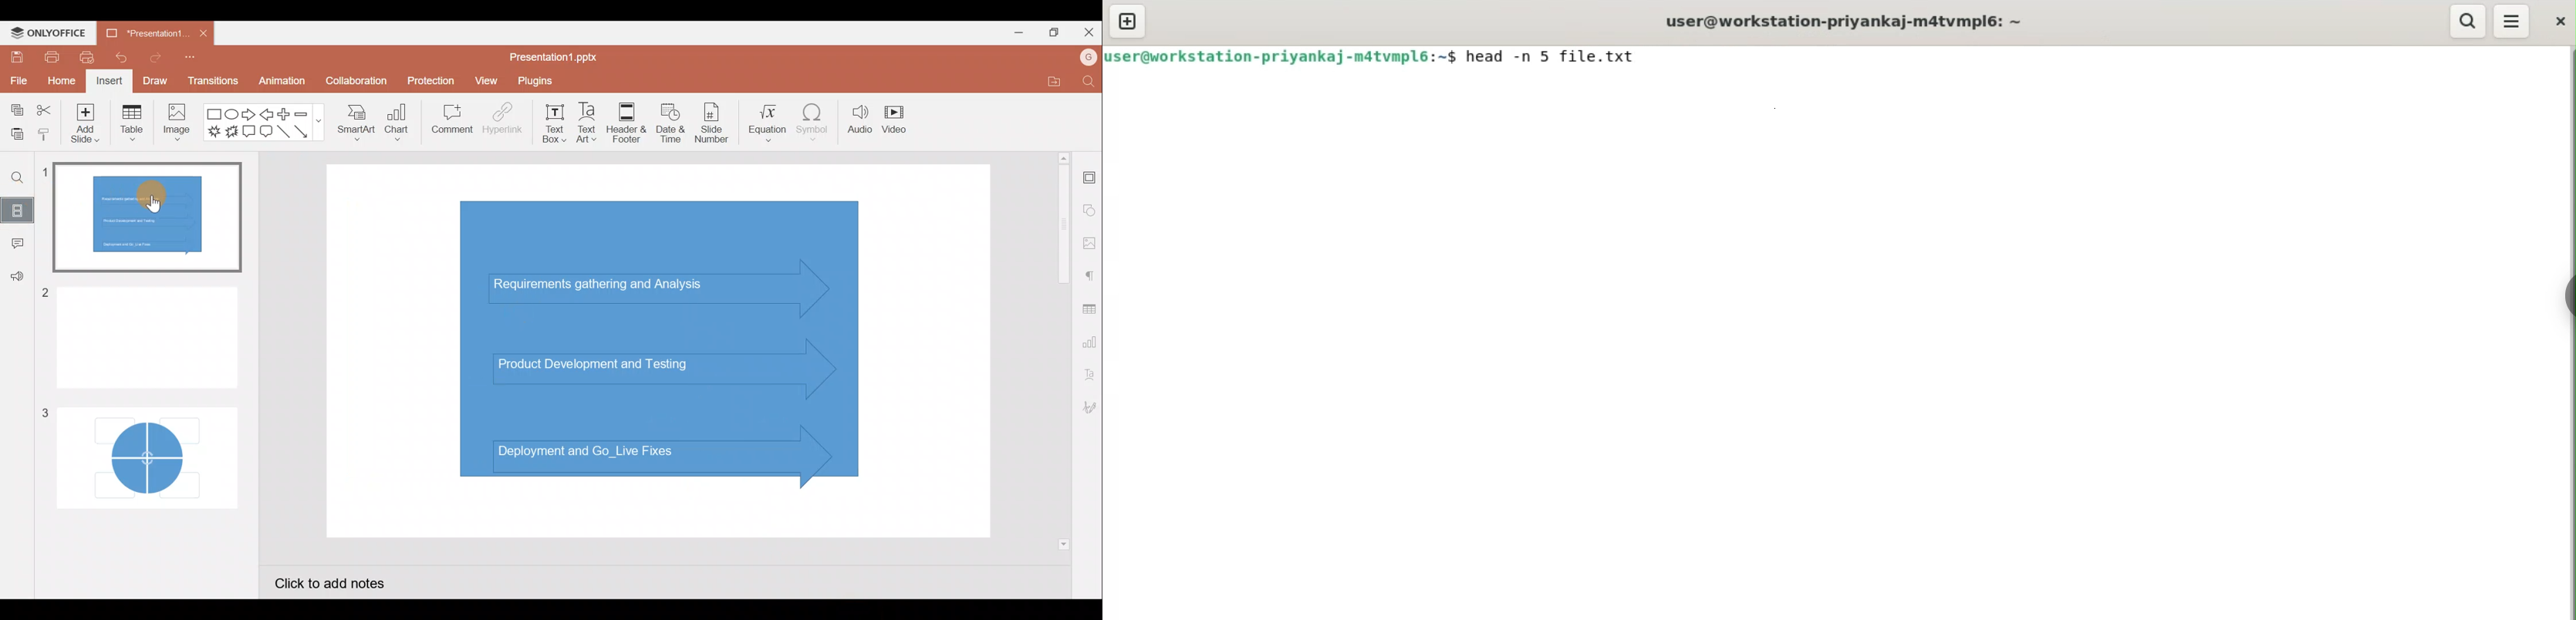 This screenshot has height=644, width=2576. What do you see at coordinates (540, 82) in the screenshot?
I see `Plugins` at bounding box center [540, 82].